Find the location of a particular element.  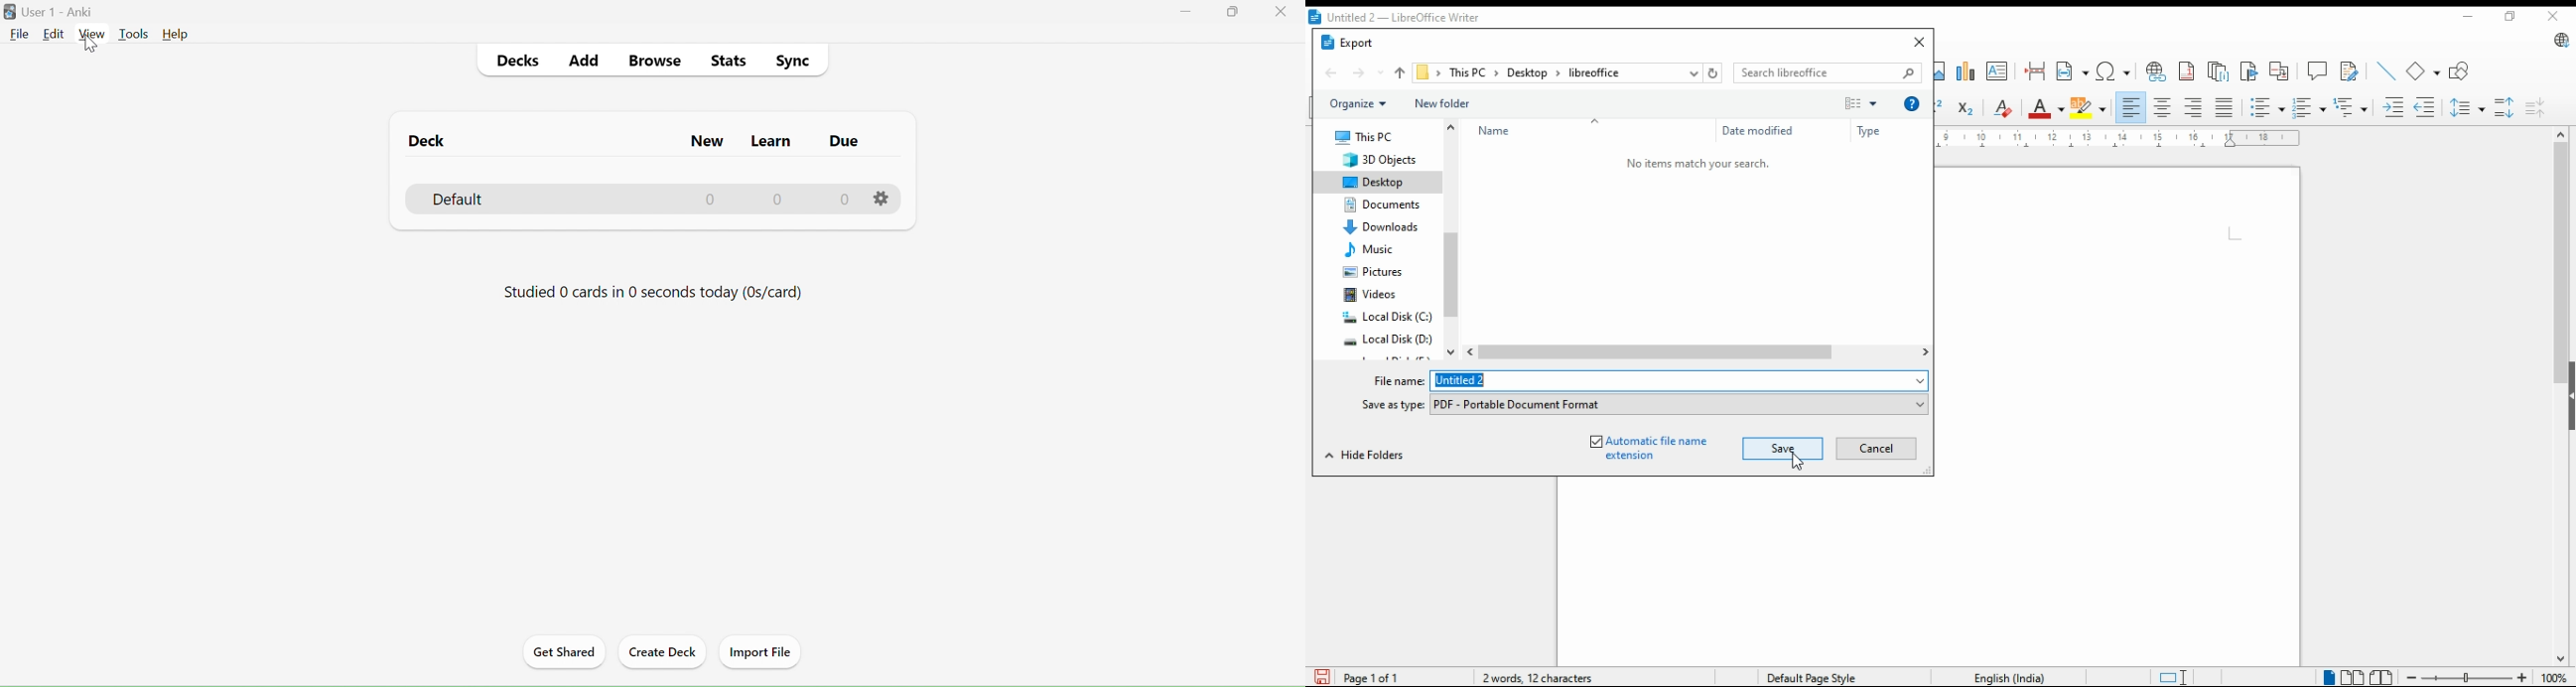

new is located at coordinates (708, 171).